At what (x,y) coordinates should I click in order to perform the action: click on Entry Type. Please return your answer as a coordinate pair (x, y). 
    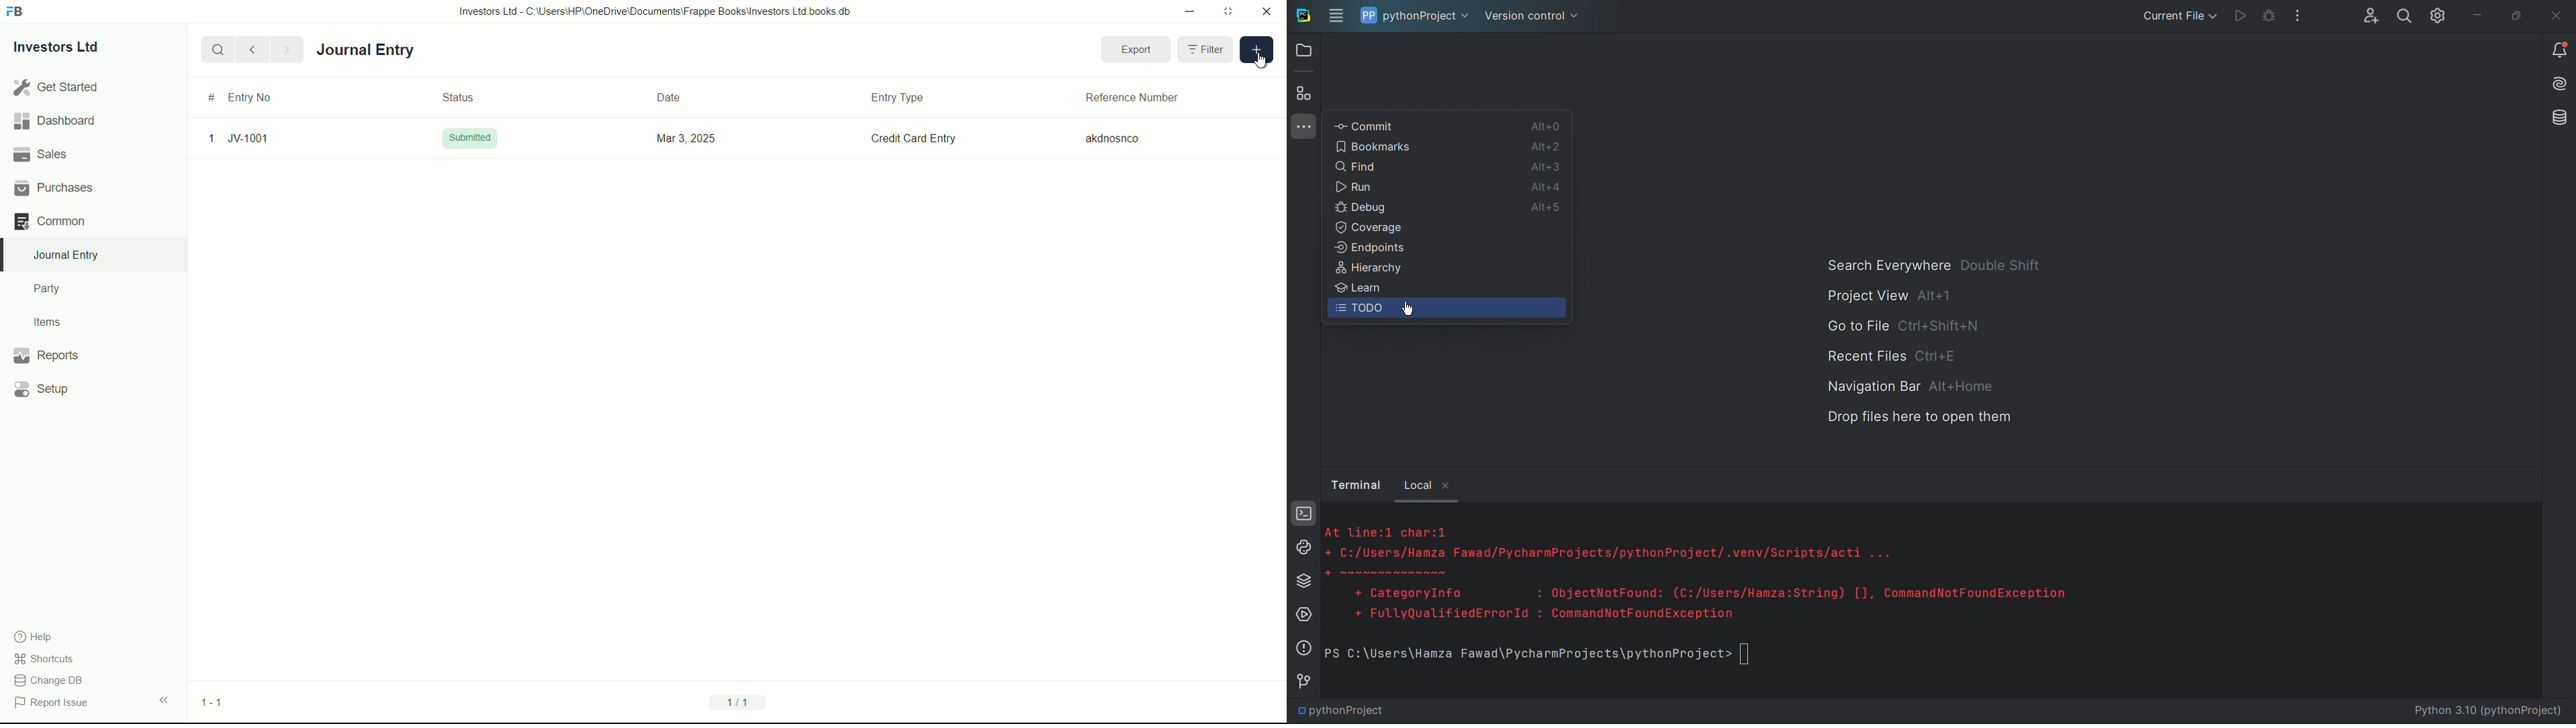
    Looking at the image, I should click on (899, 97).